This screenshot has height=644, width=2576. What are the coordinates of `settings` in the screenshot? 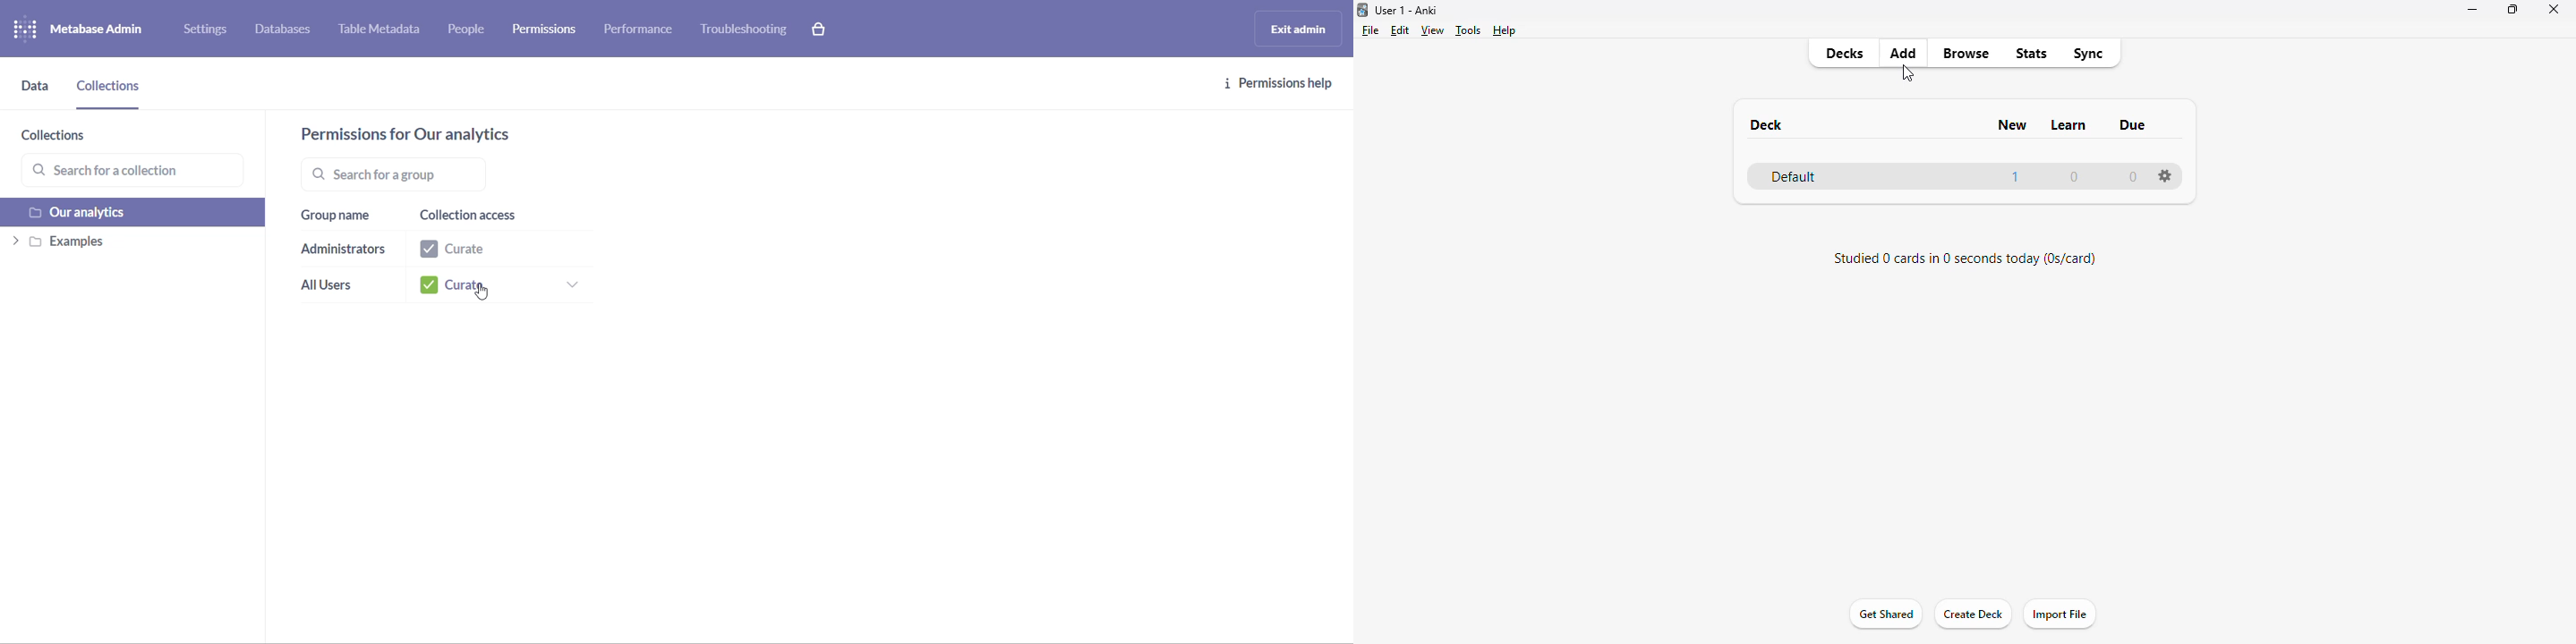 It's located at (2165, 175).